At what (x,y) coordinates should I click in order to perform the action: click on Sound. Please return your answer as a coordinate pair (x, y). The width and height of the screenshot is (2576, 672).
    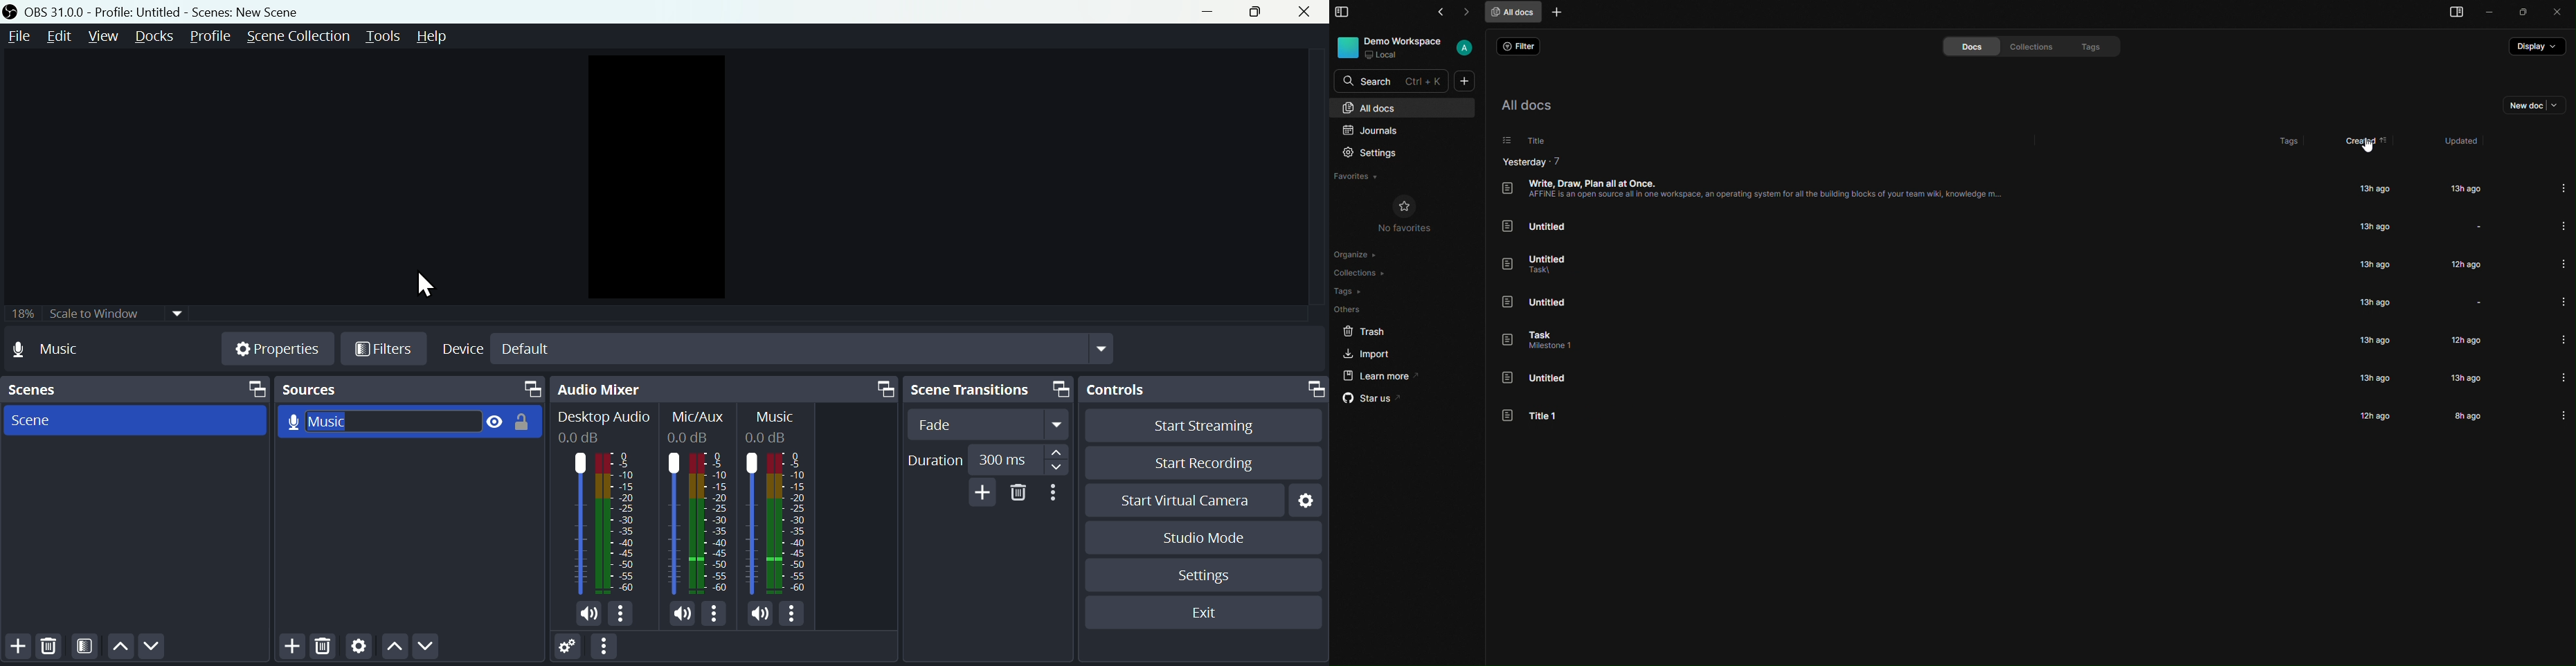
    Looking at the image, I should click on (760, 613).